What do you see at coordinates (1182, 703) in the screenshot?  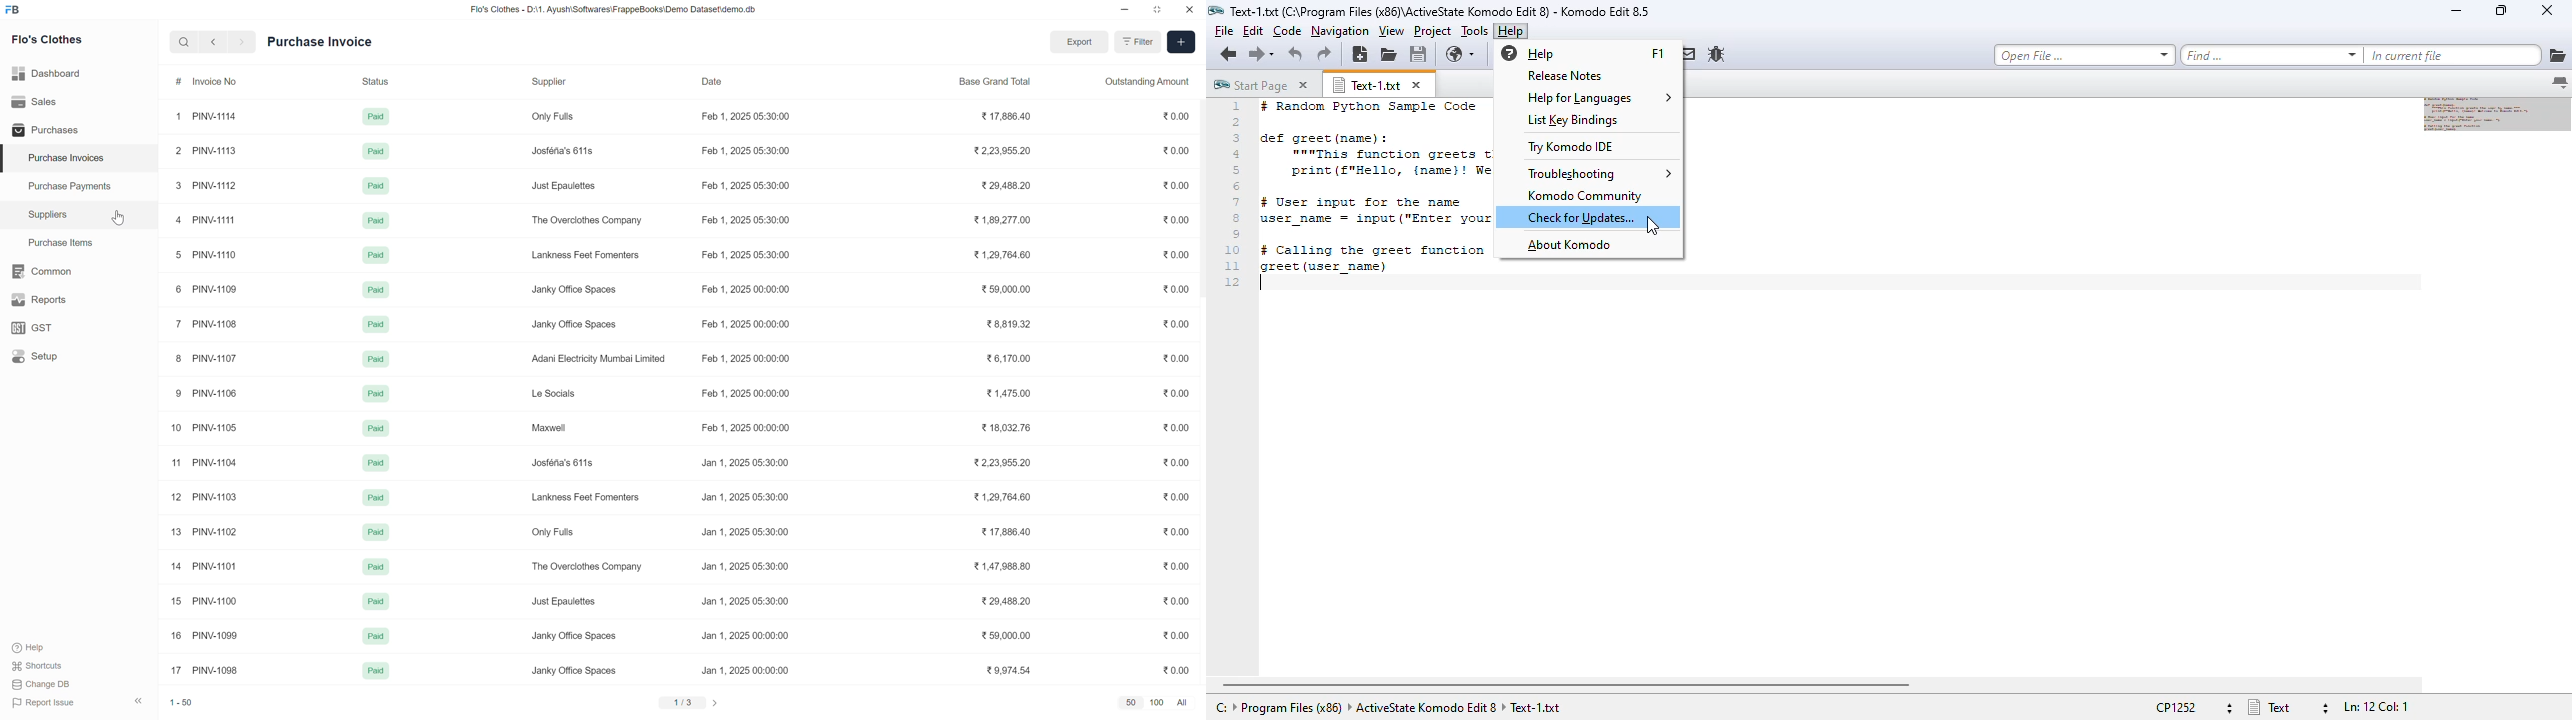 I see `All` at bounding box center [1182, 703].